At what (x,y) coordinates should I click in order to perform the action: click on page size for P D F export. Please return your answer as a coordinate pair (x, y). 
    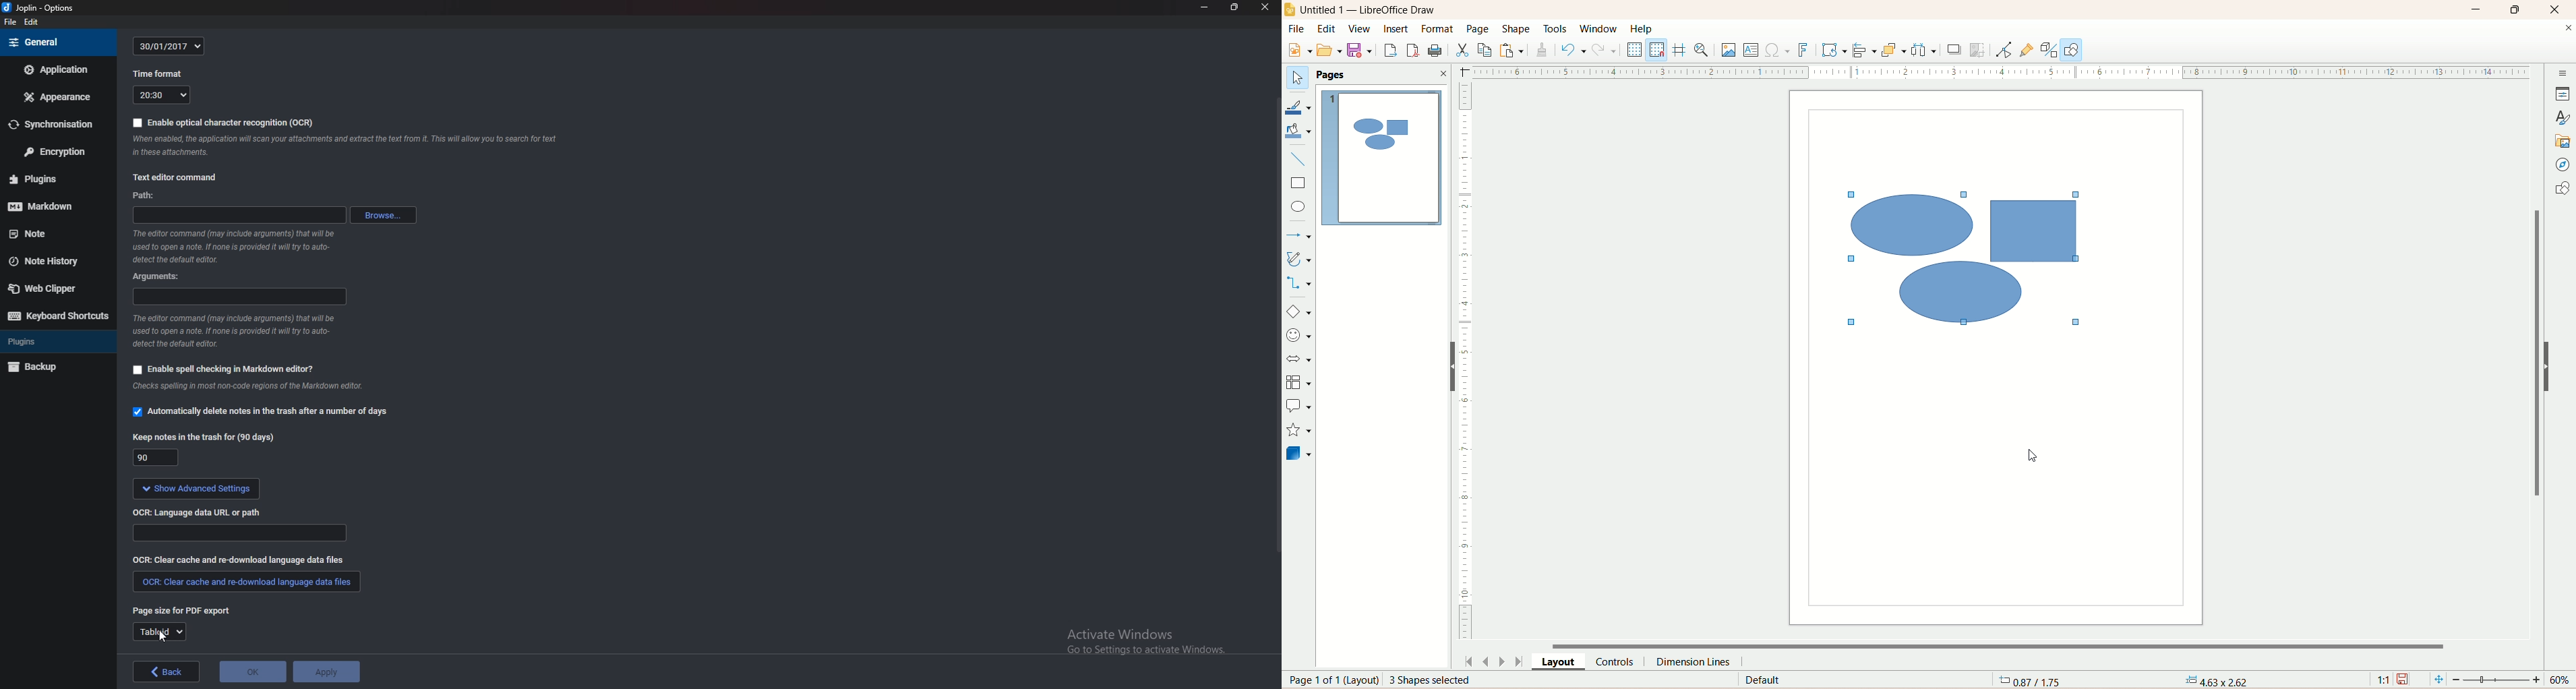
    Looking at the image, I should click on (184, 612).